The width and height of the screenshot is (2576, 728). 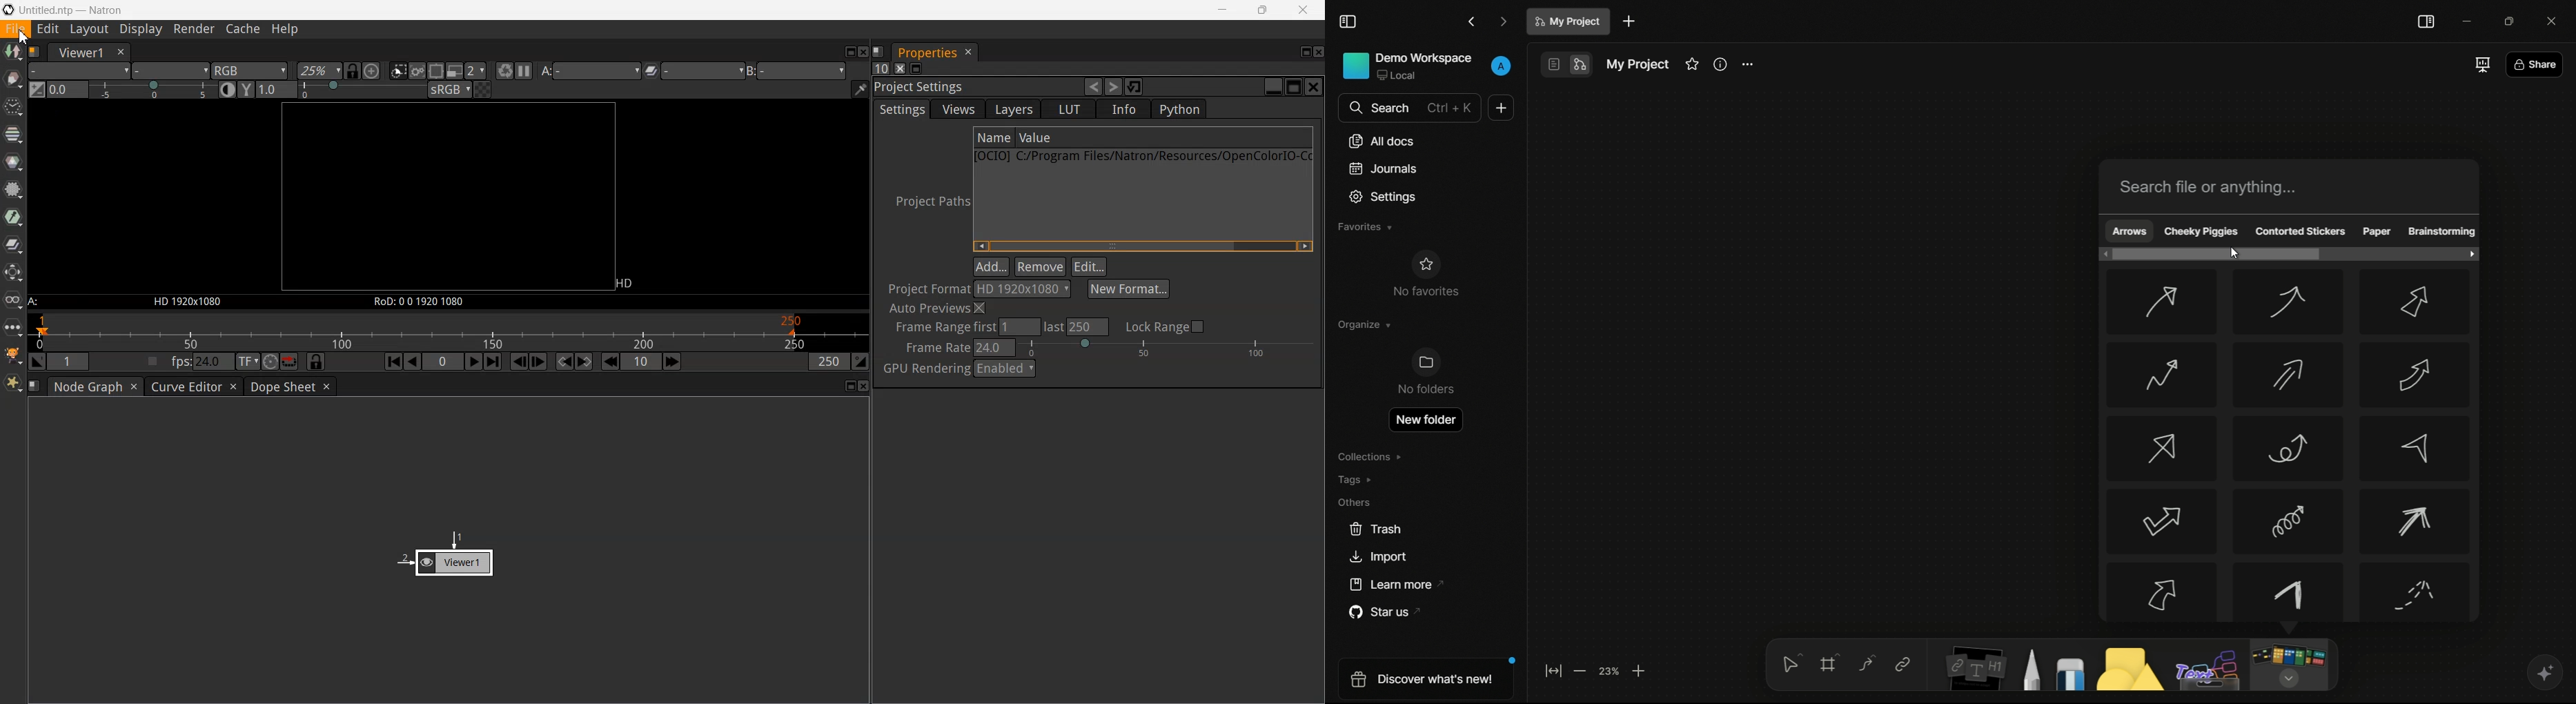 I want to click on close app, so click(x=2555, y=21).